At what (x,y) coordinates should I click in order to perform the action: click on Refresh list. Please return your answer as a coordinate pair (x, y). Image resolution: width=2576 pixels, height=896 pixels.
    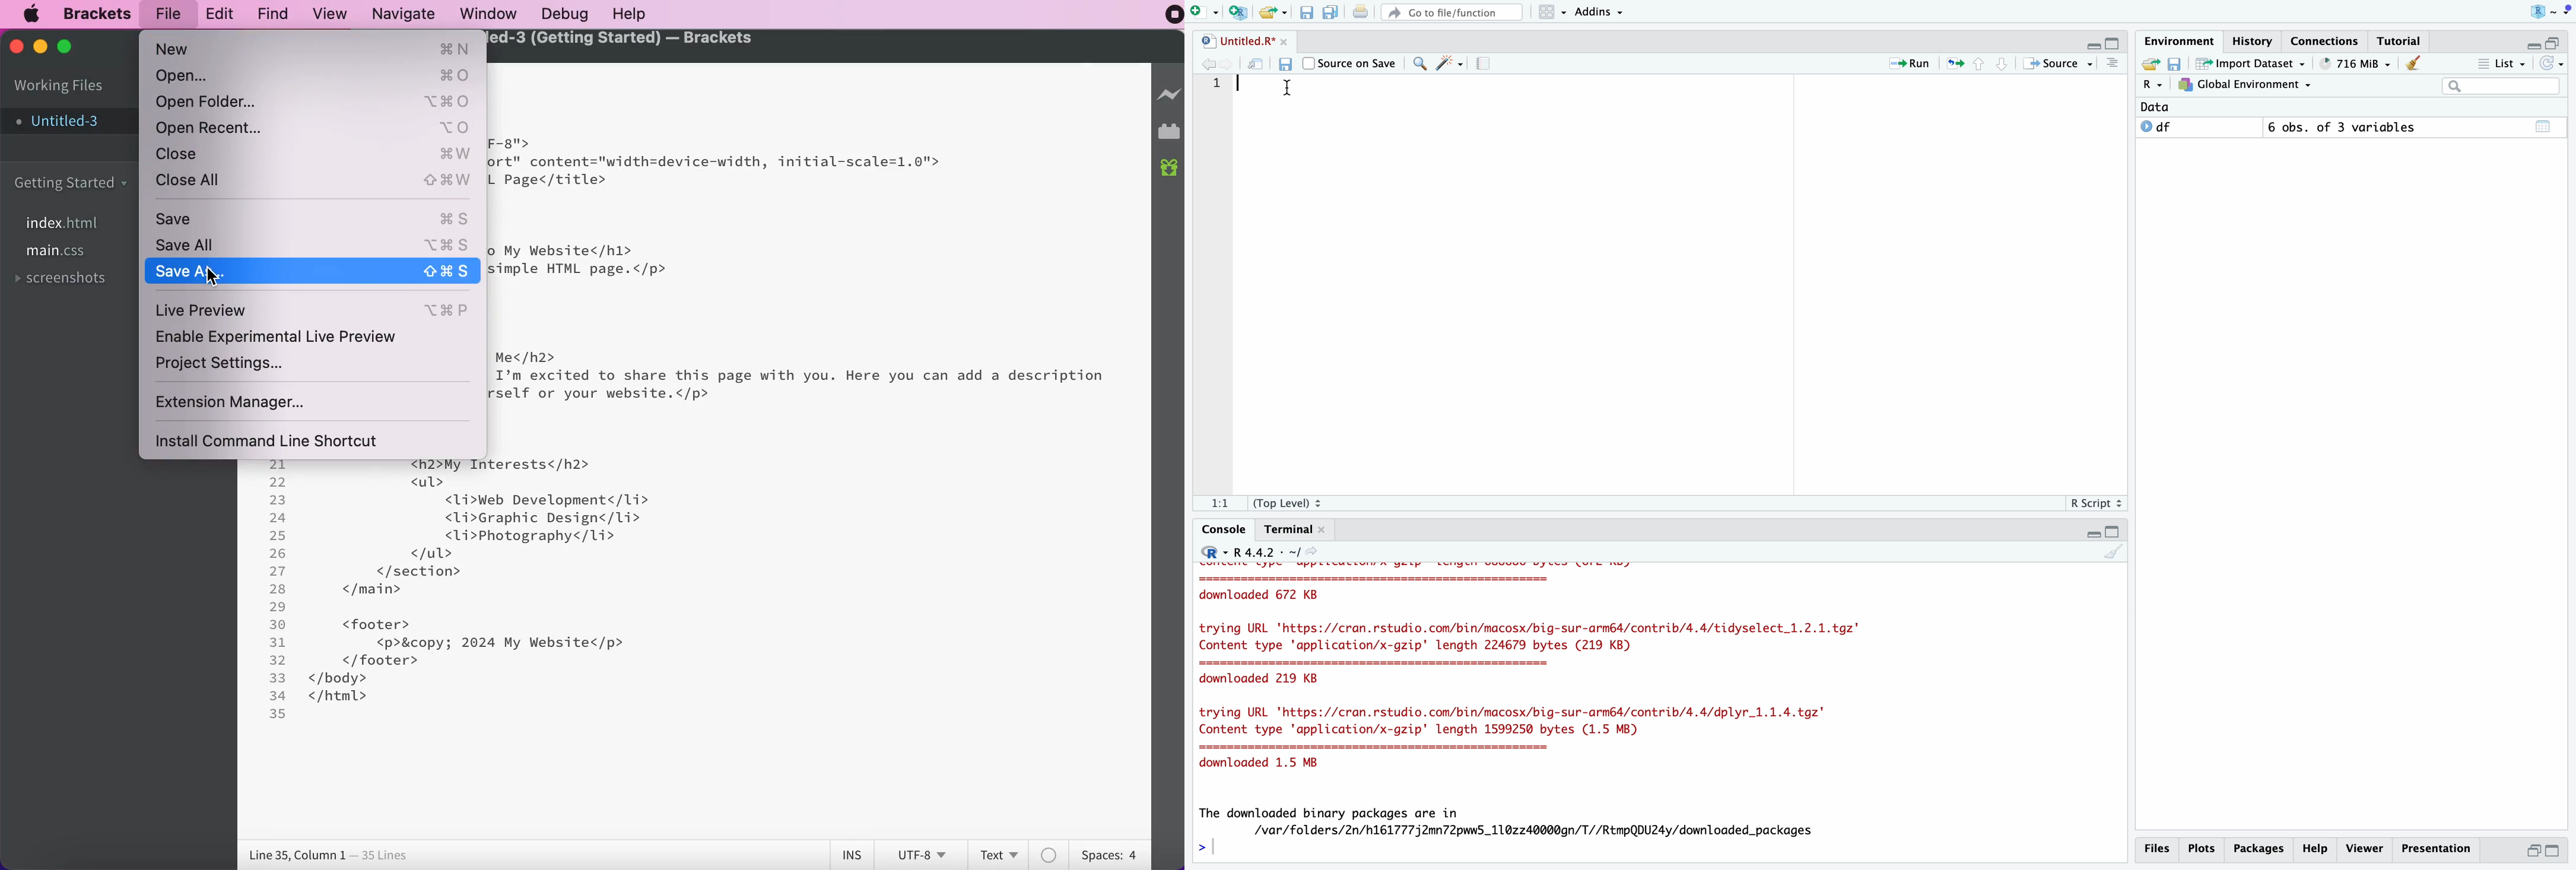
    Looking at the image, I should click on (2552, 62).